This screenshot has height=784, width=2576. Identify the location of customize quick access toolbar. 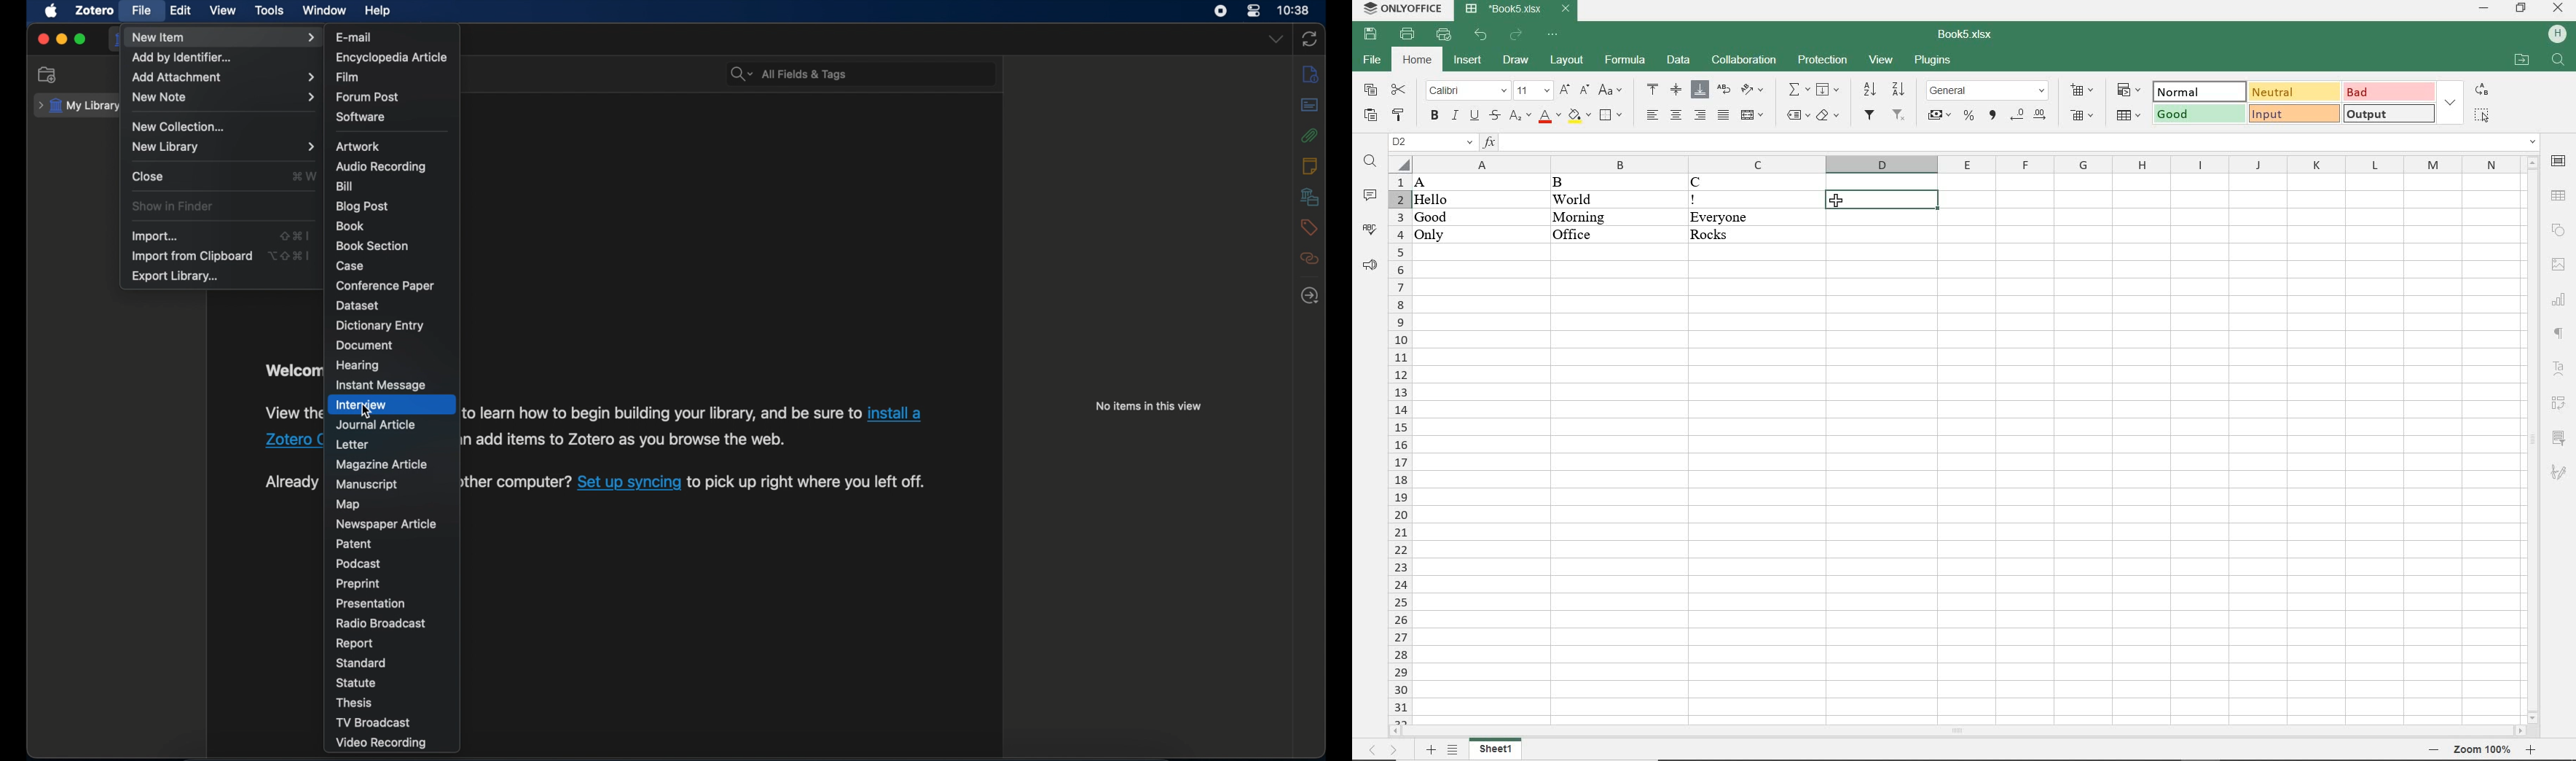
(1552, 35).